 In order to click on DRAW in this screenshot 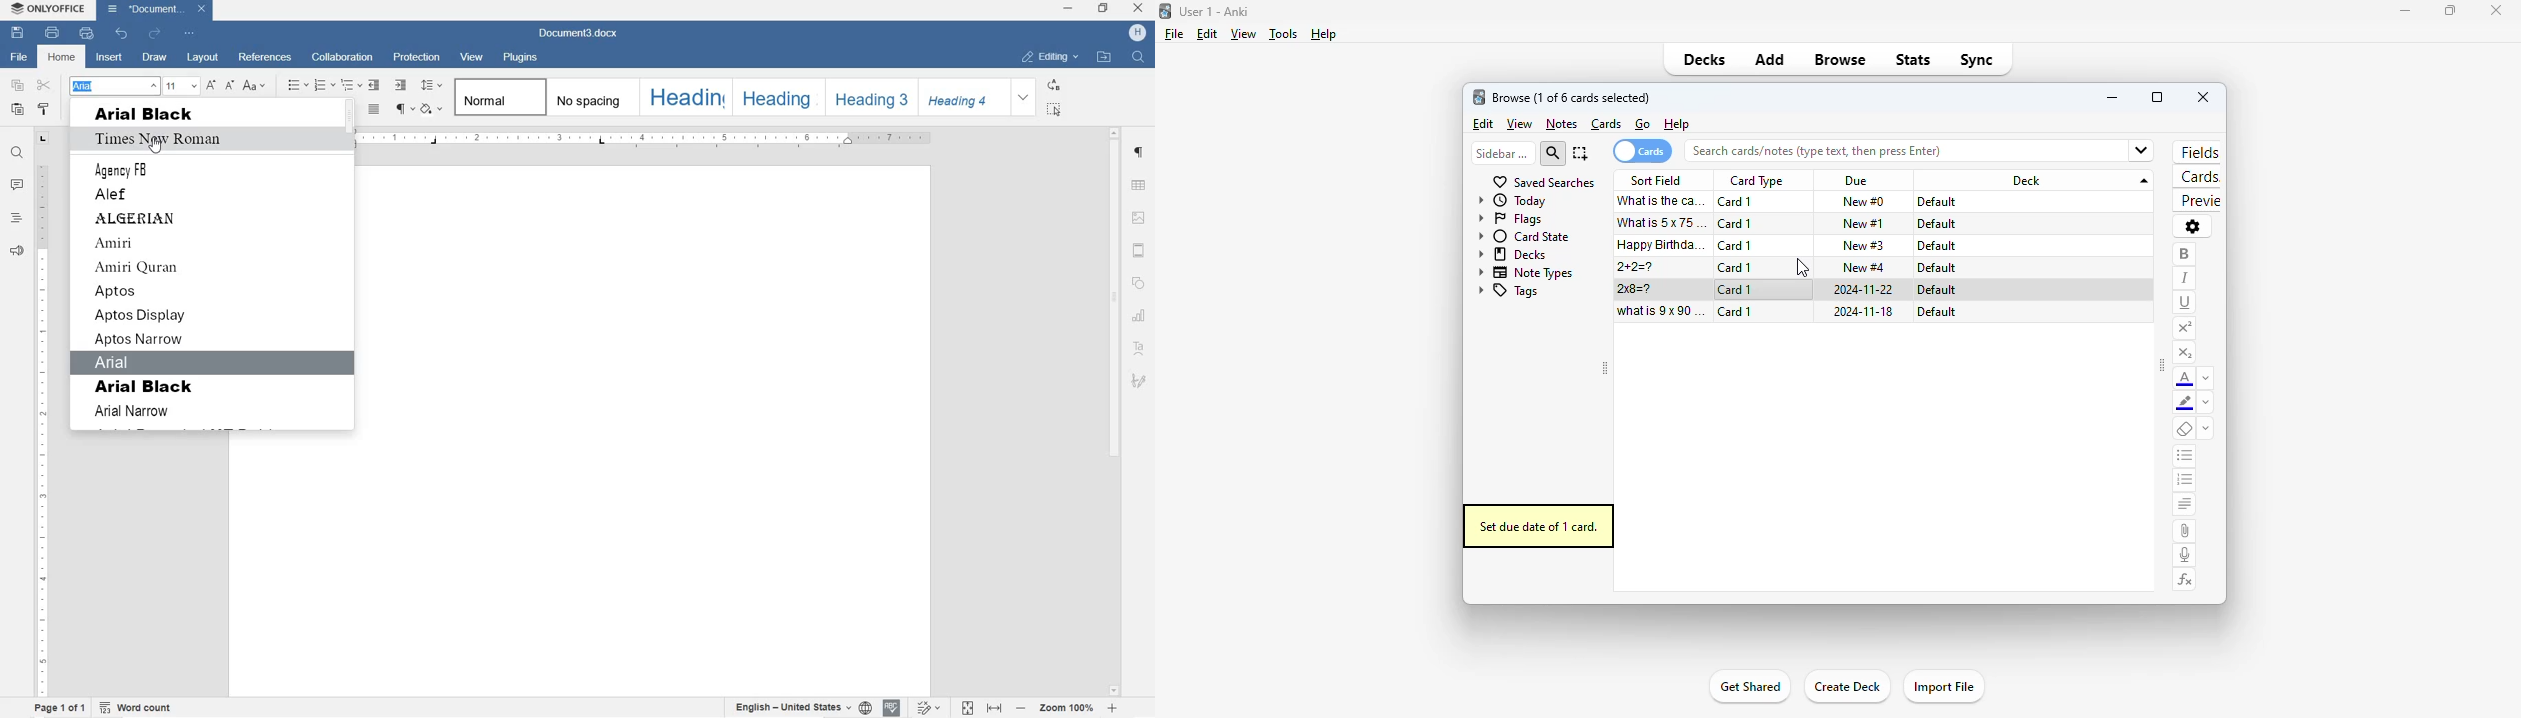, I will do `click(155, 56)`.